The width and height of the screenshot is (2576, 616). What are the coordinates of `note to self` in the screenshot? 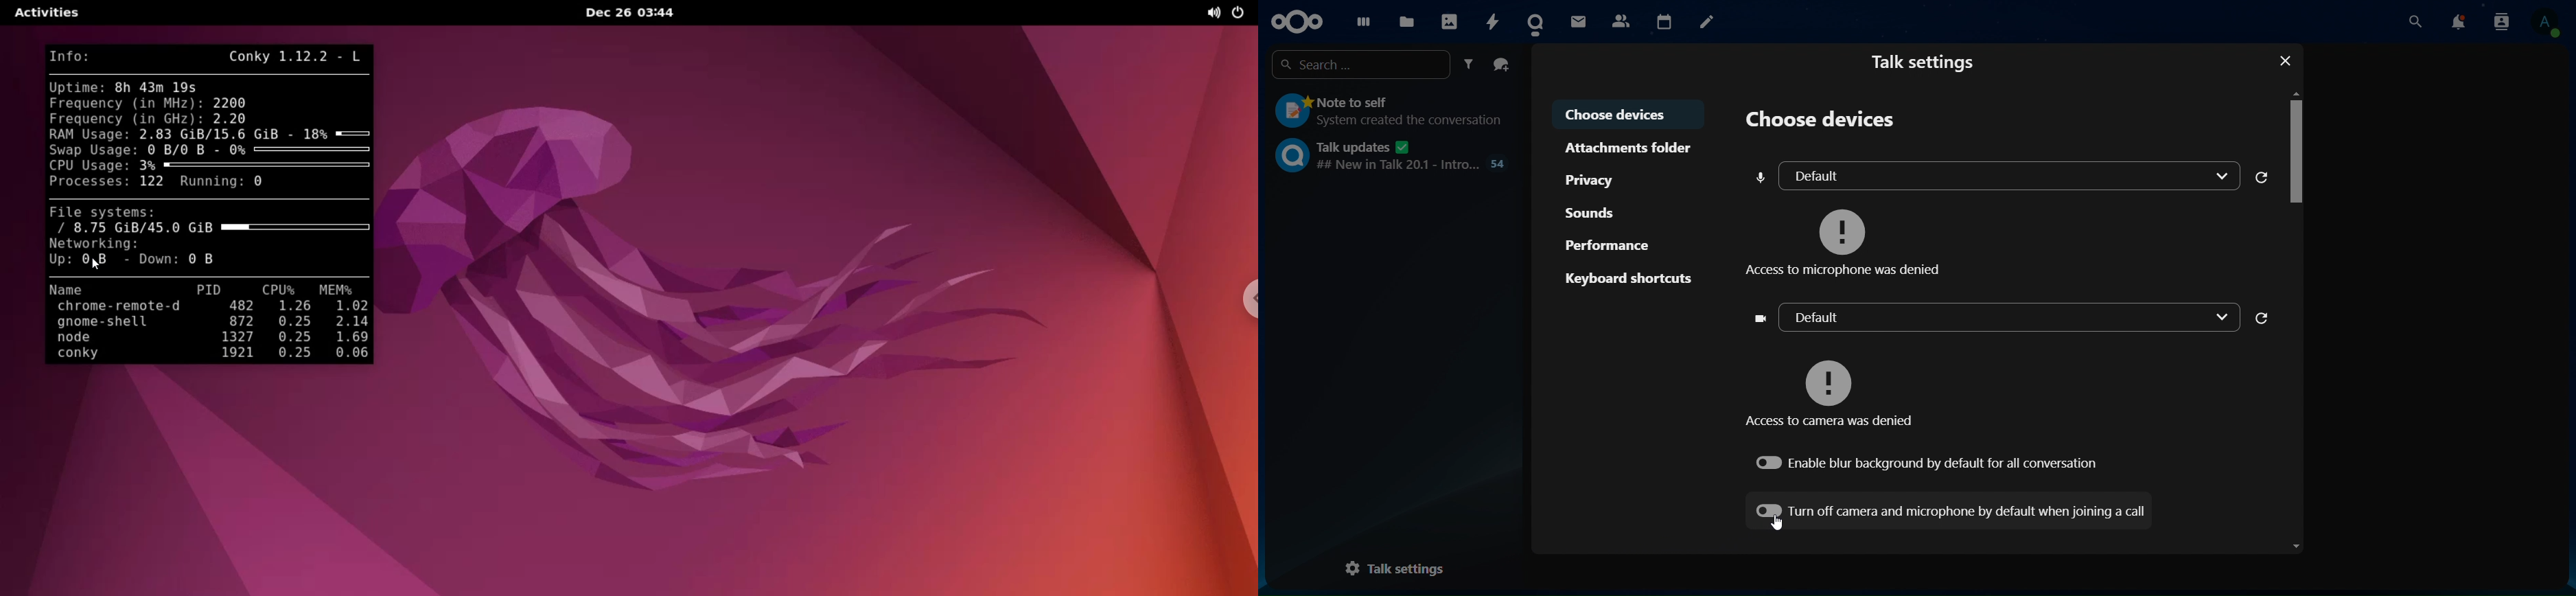 It's located at (1386, 108).